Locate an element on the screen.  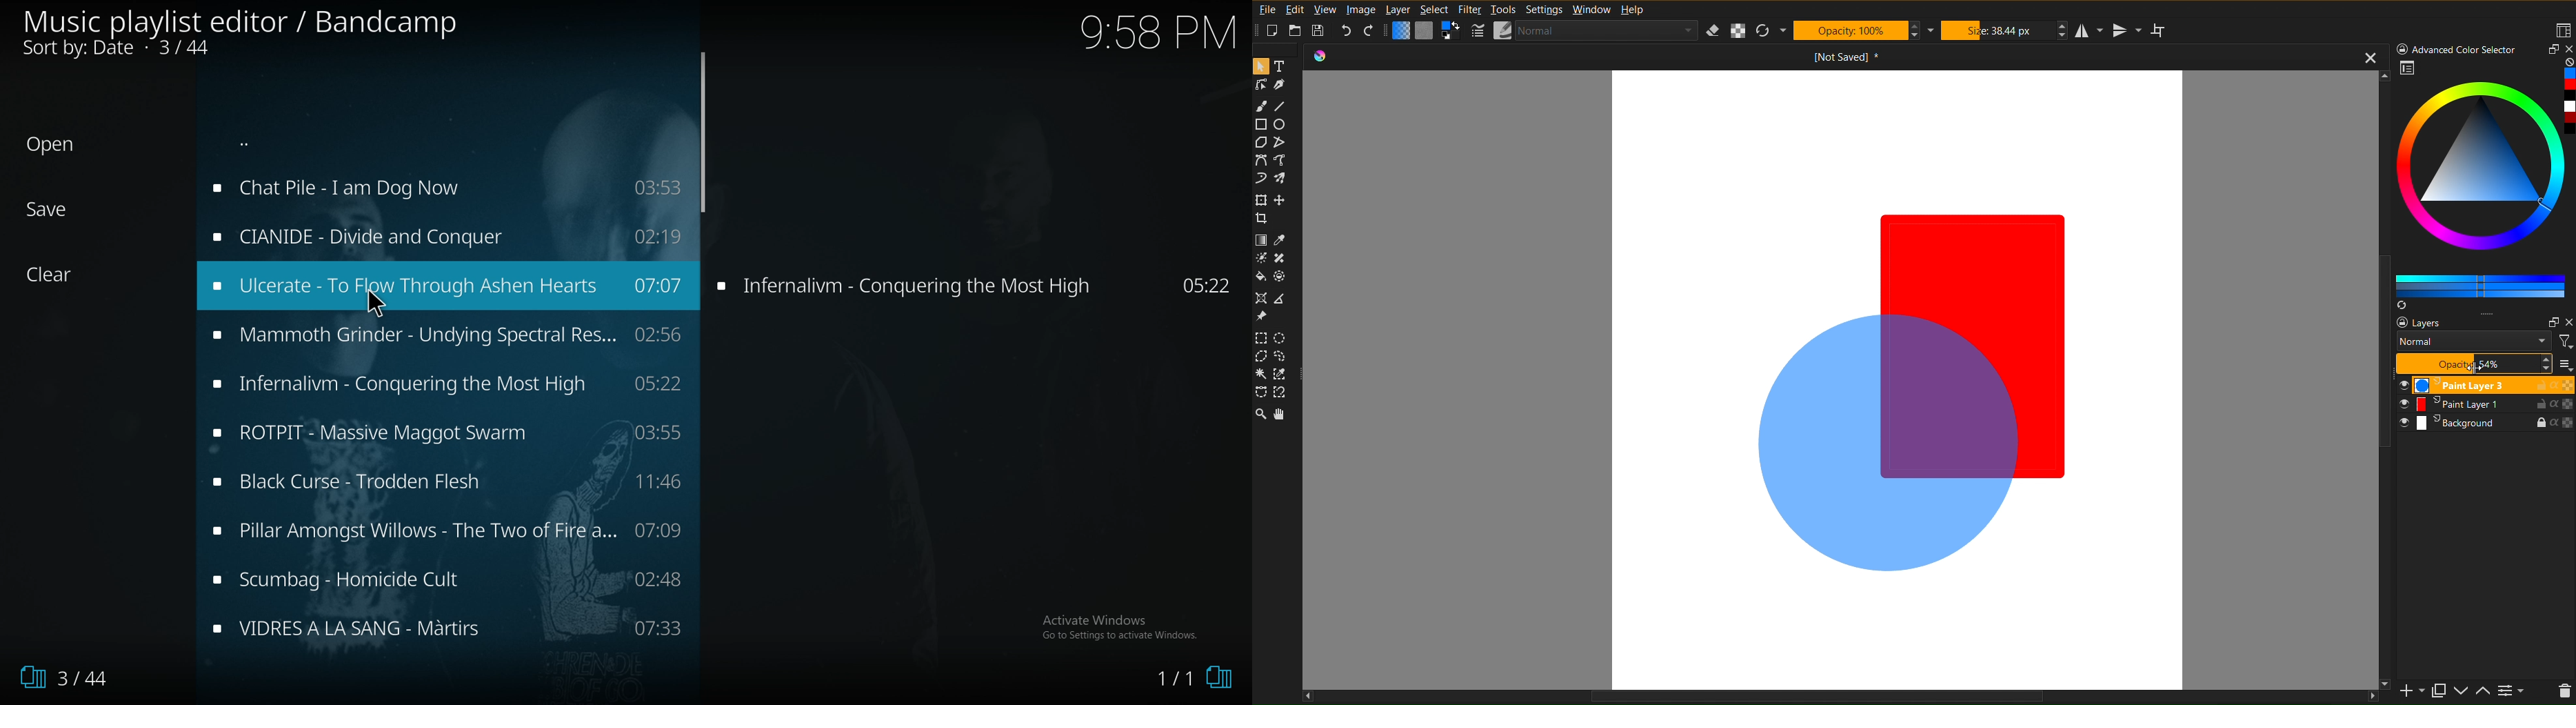
Selection Tool is located at coordinates (1280, 391).